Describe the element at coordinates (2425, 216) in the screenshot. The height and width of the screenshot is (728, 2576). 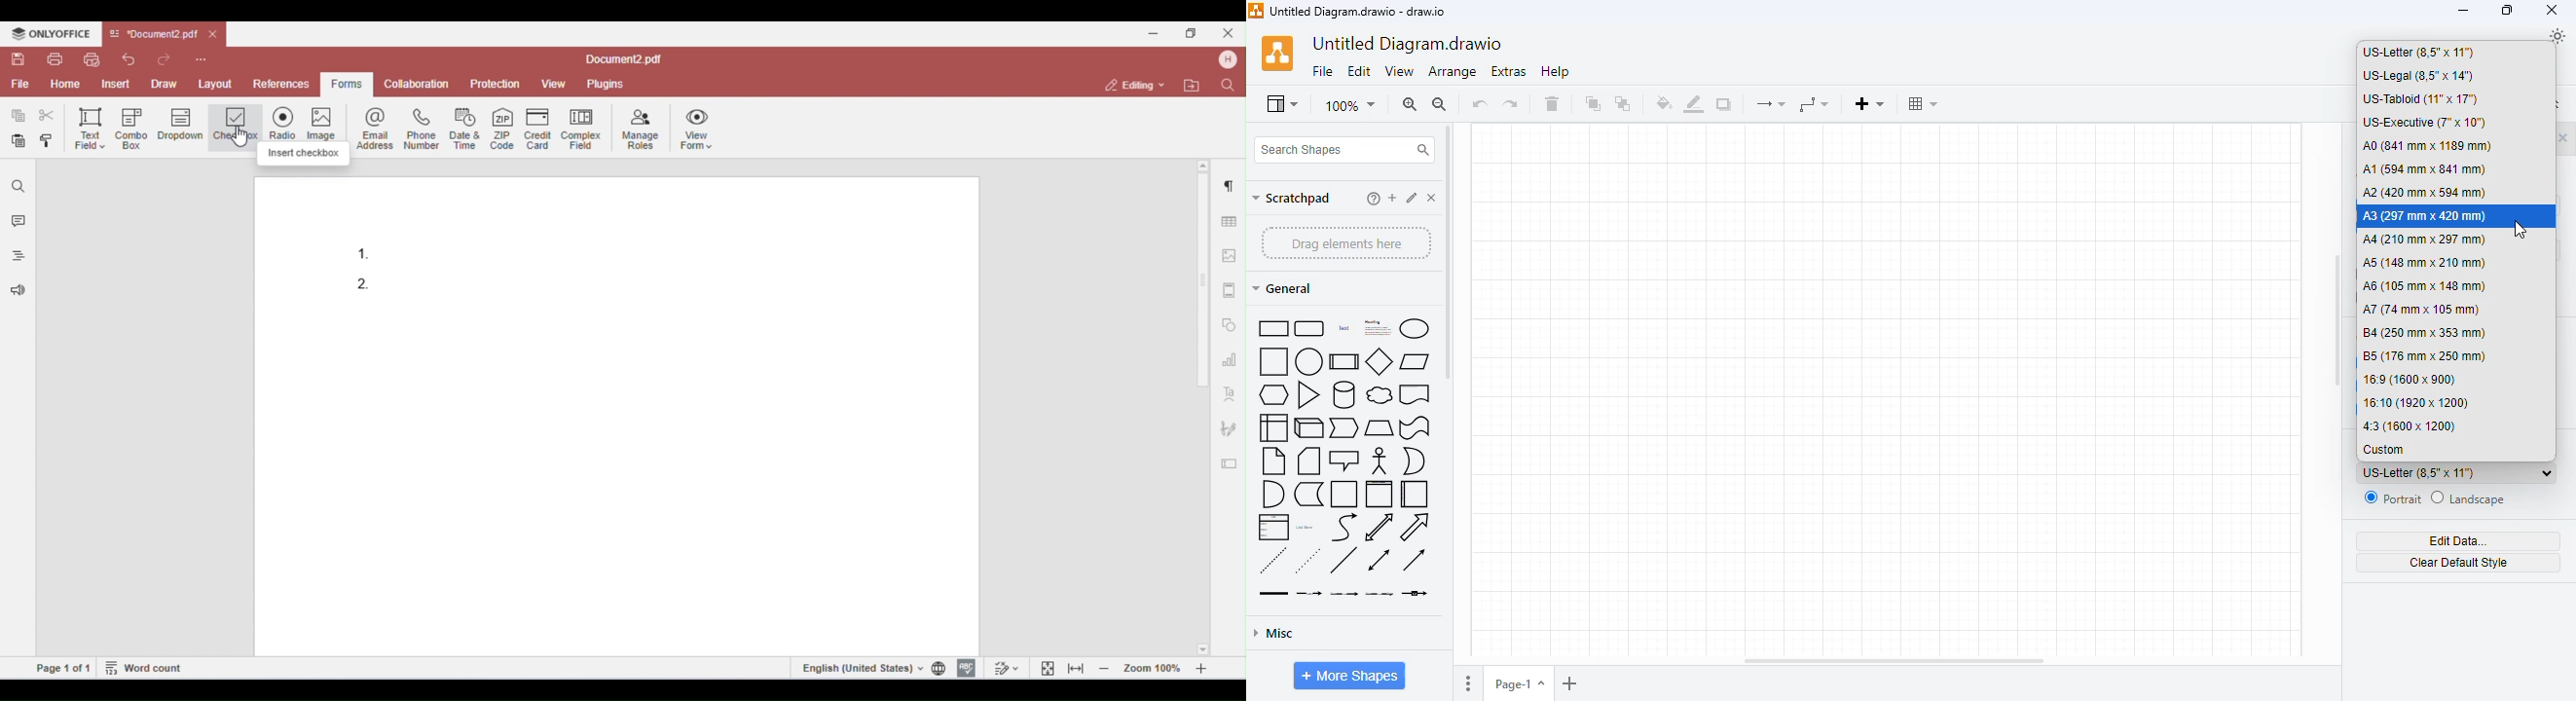
I see `A3` at that location.